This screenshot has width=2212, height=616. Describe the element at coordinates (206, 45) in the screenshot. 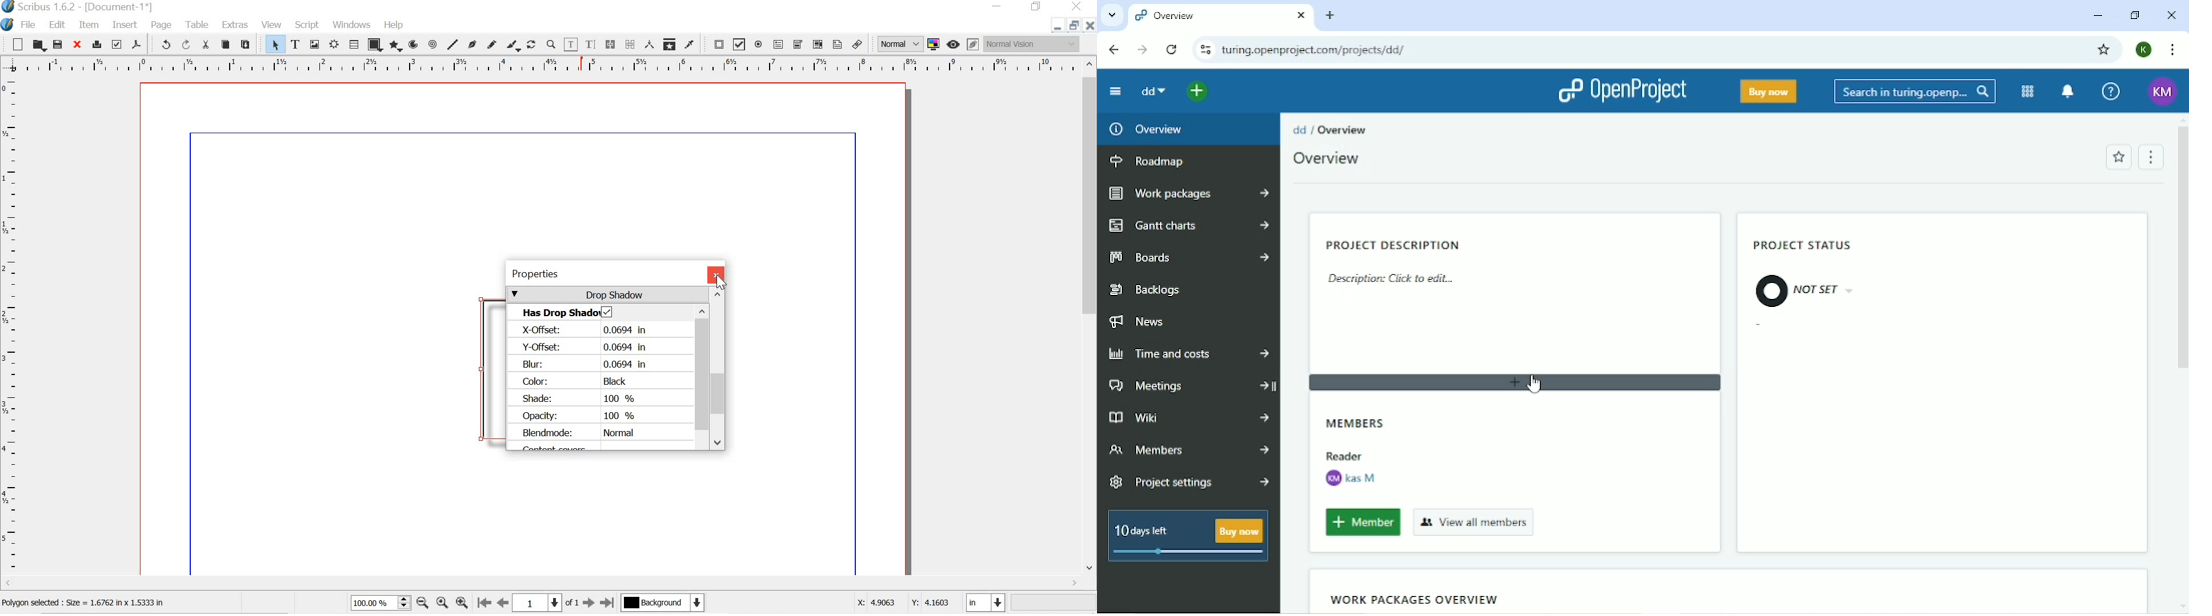

I see `cut` at that location.